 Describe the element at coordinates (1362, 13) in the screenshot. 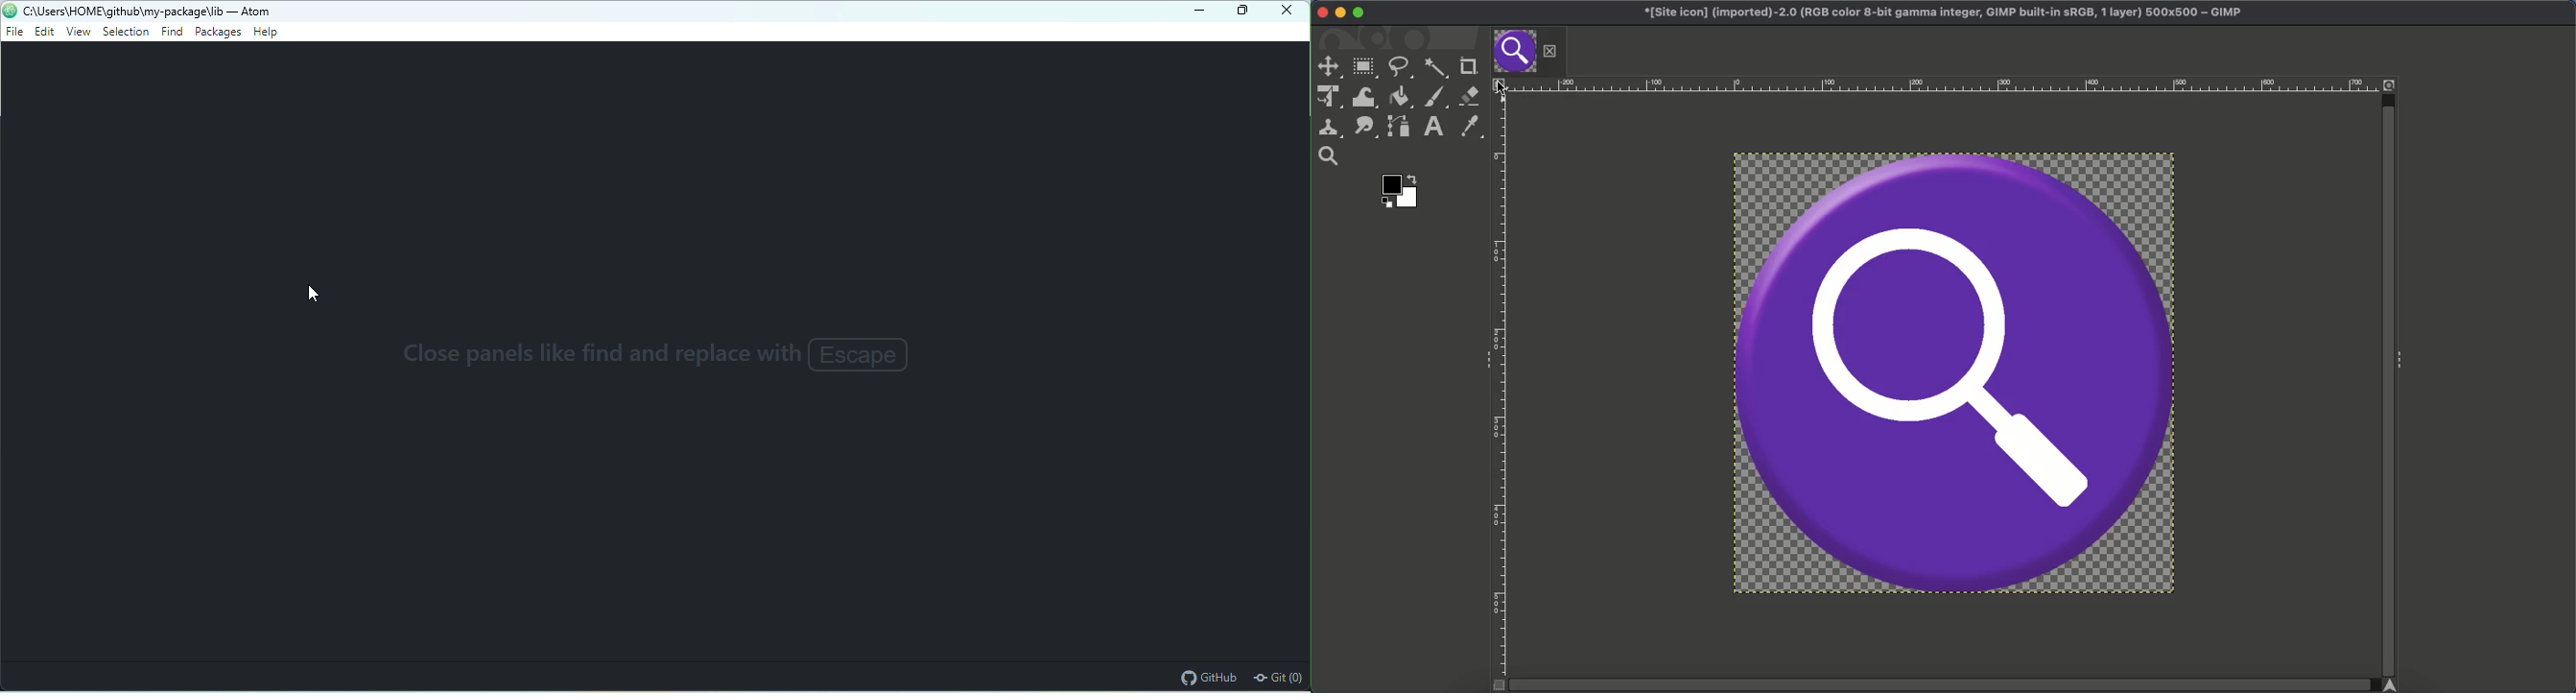

I see `Maximize` at that location.